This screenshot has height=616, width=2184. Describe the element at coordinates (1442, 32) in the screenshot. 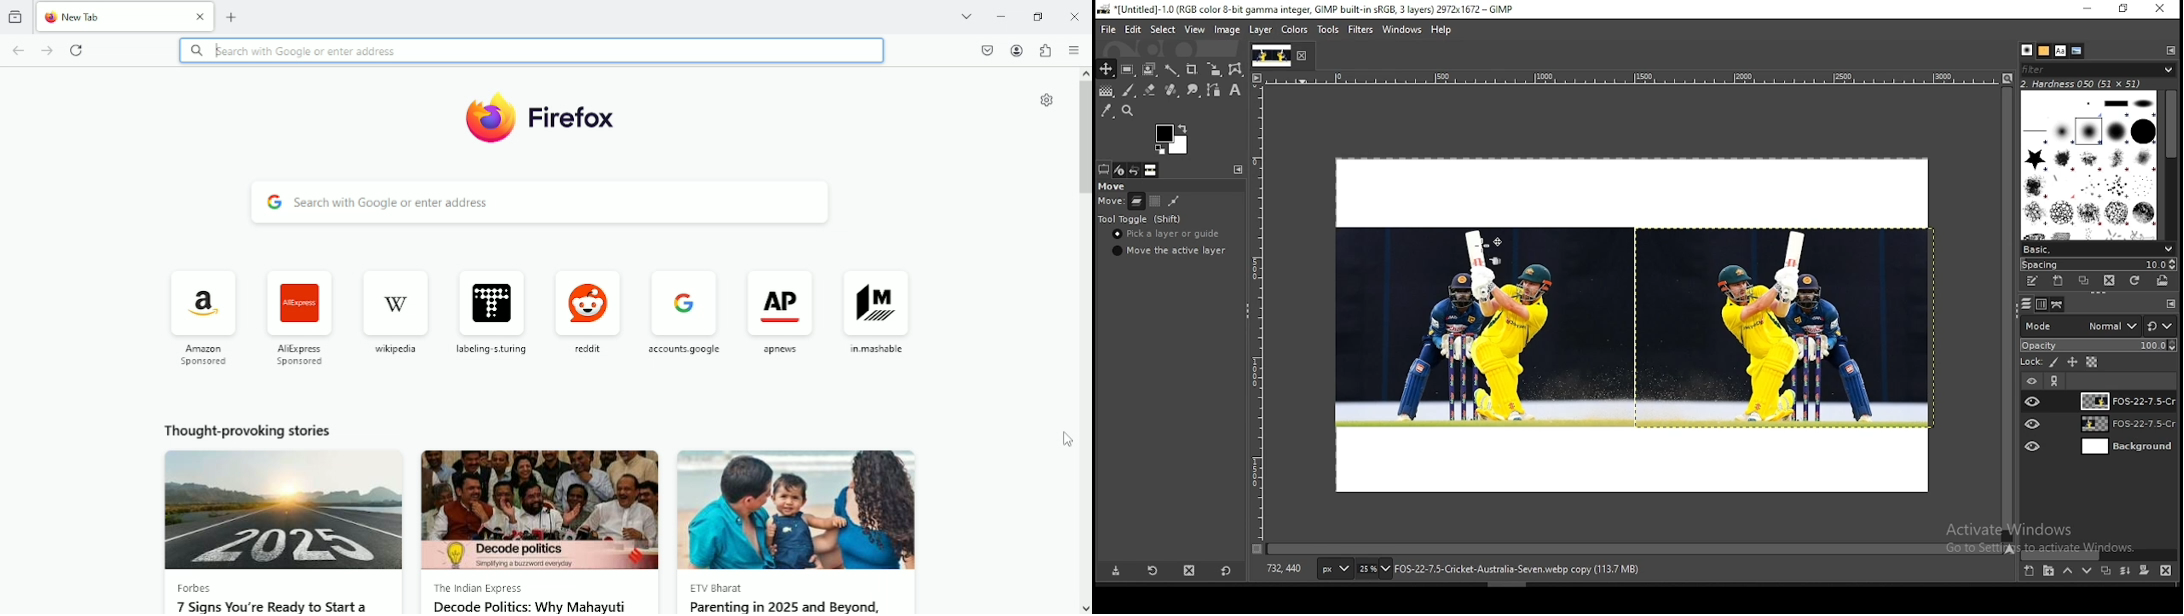

I see `help` at that location.